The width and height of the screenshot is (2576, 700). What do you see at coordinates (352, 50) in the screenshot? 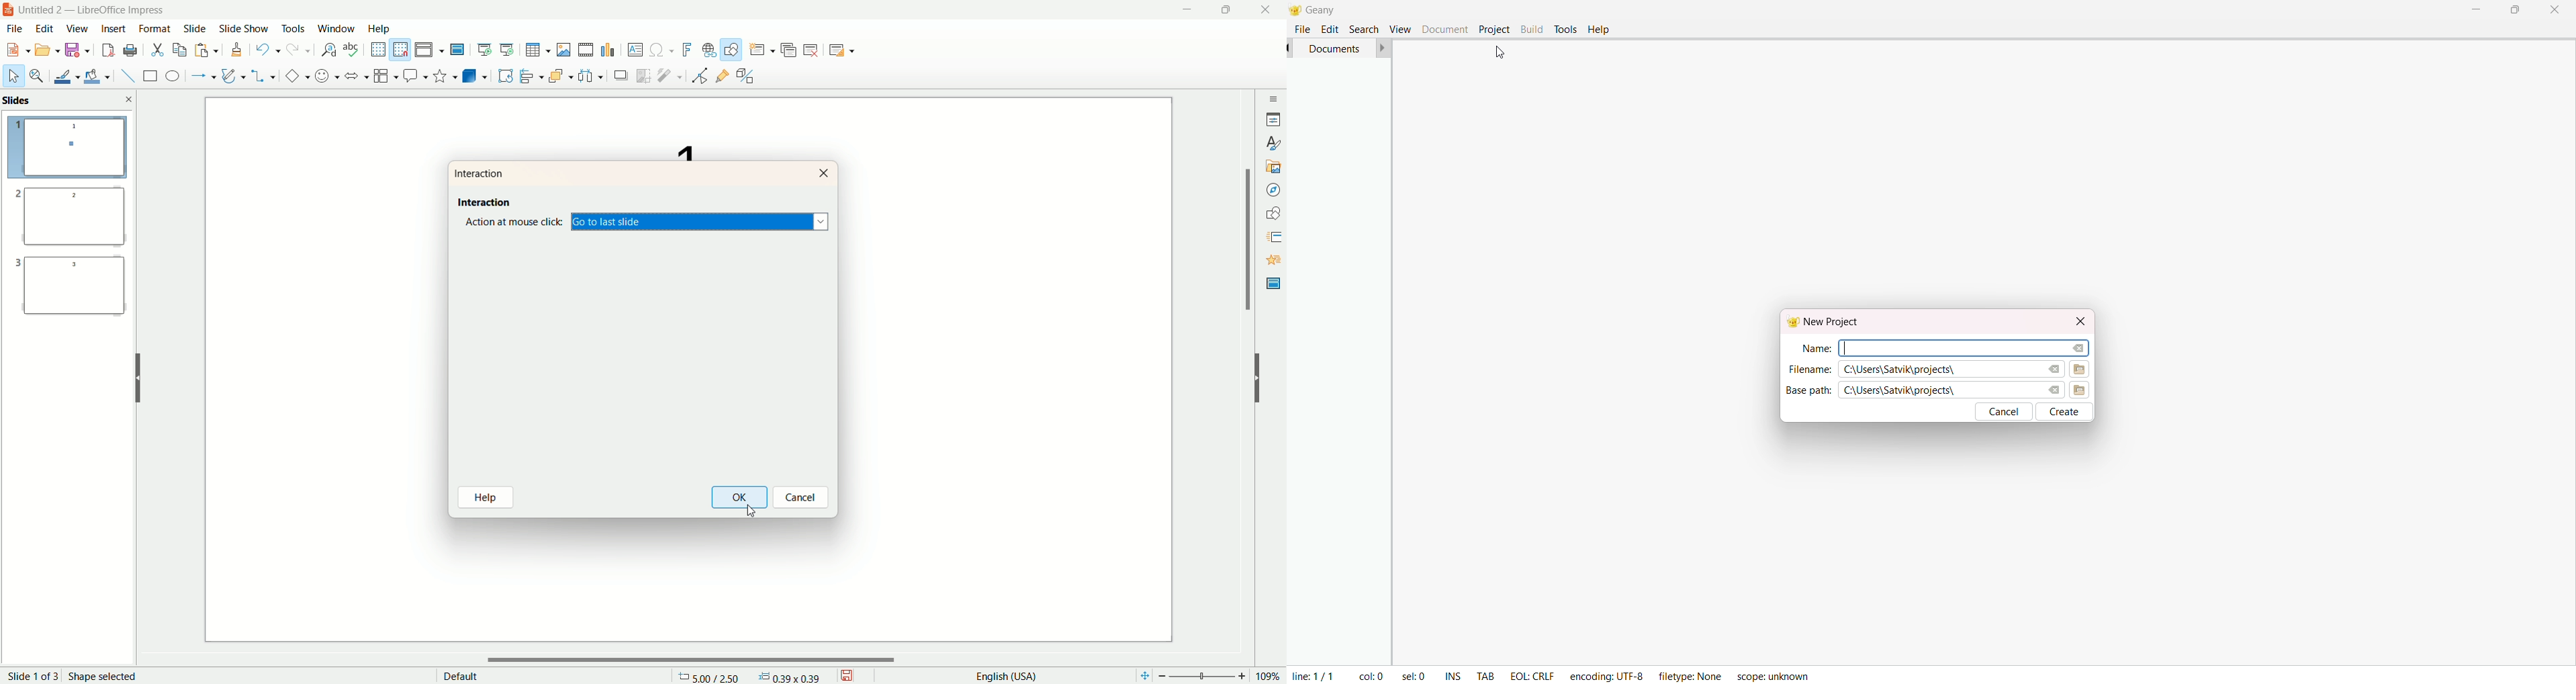
I see `spelling` at bounding box center [352, 50].